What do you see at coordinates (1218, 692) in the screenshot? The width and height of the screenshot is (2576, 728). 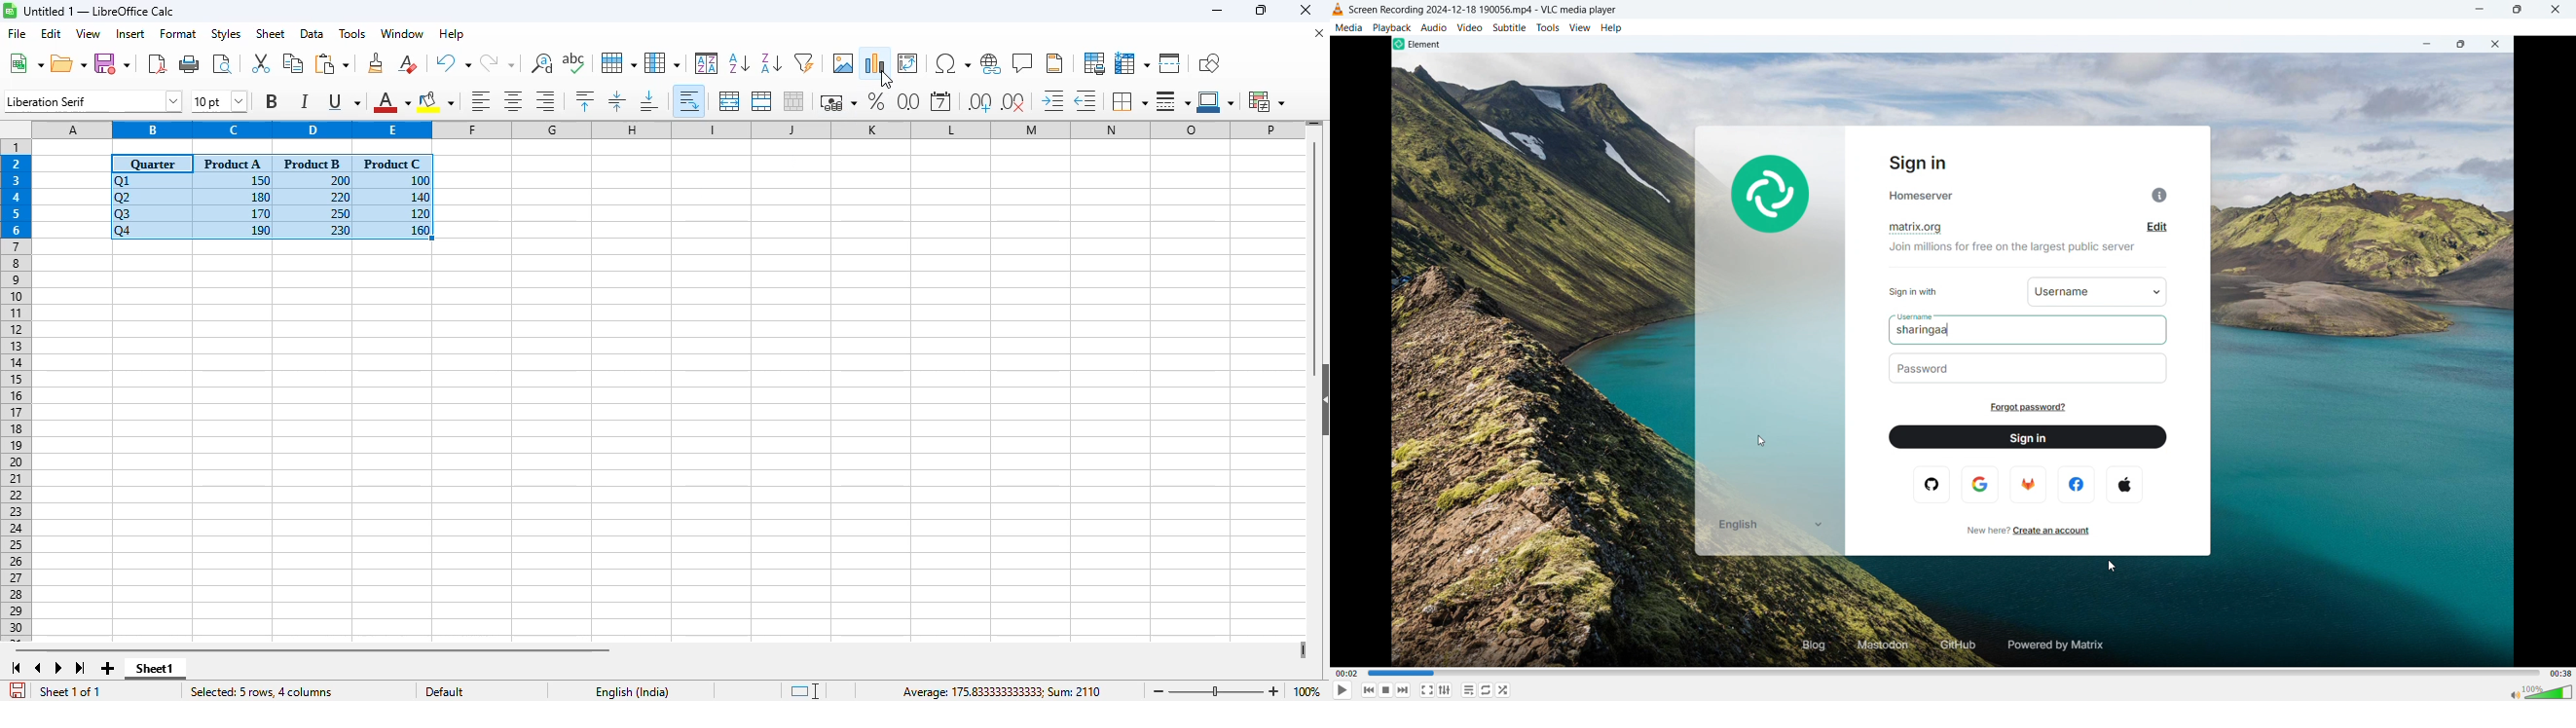 I see `zoom slider` at bounding box center [1218, 692].